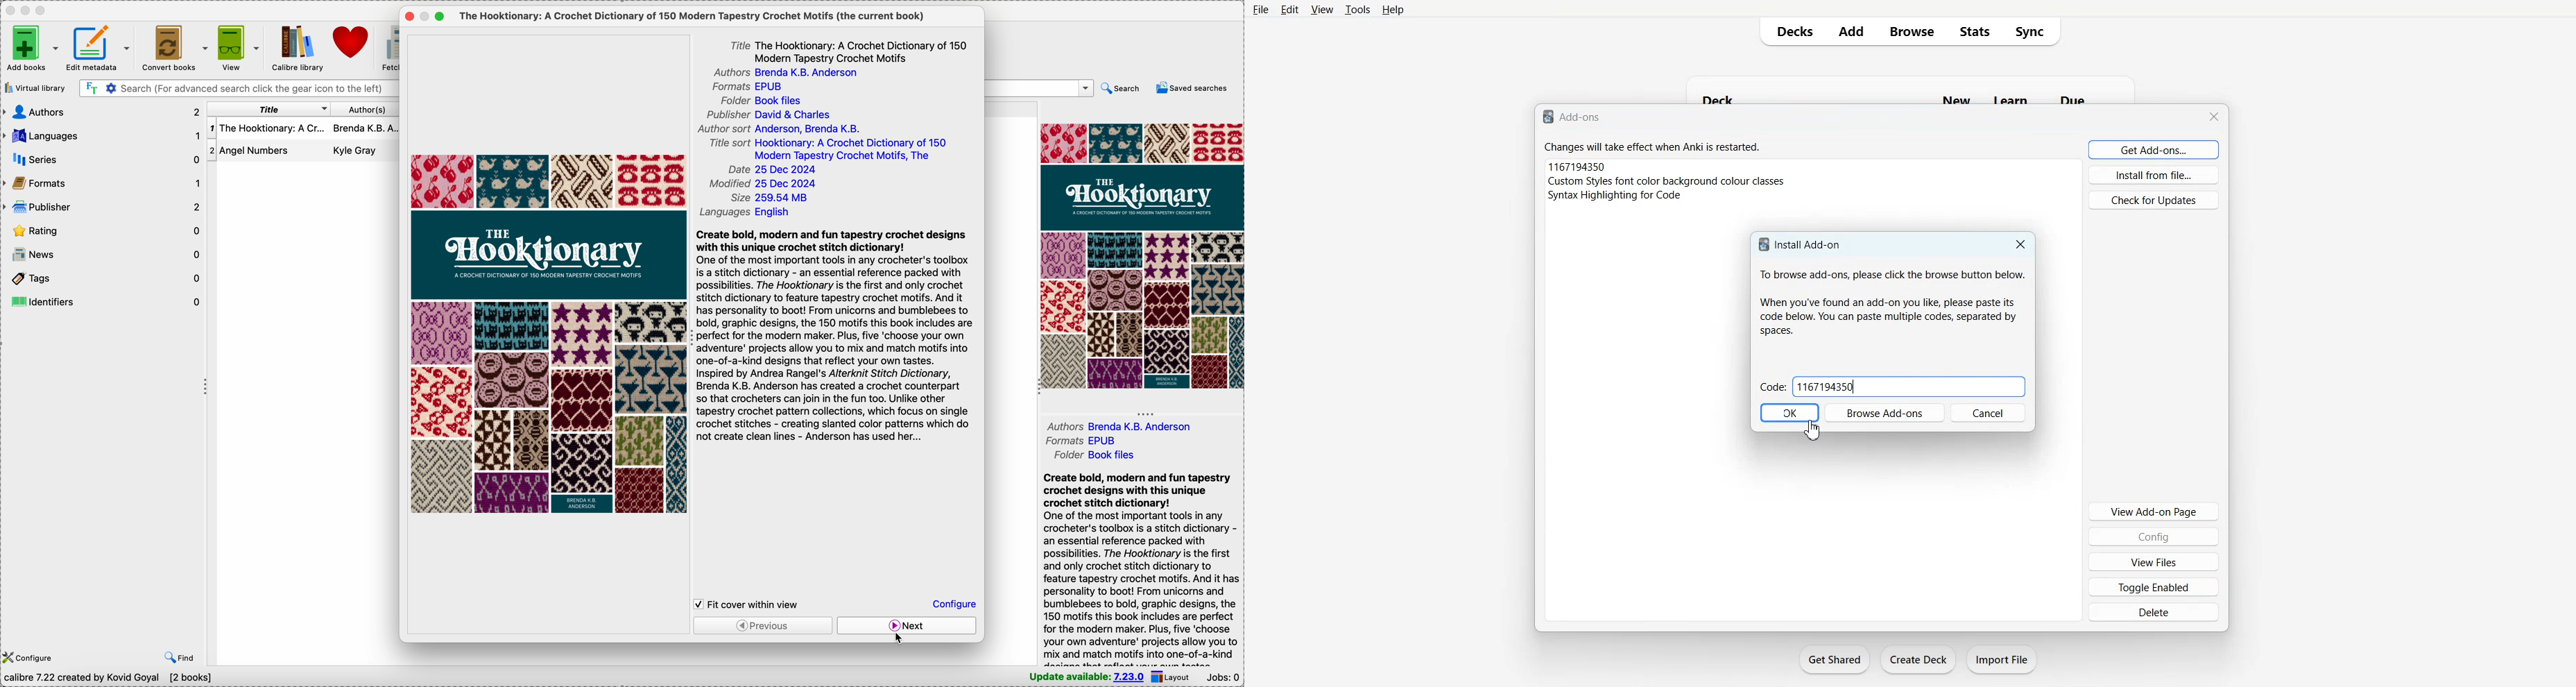 This screenshot has height=700, width=2576. What do you see at coordinates (2155, 586) in the screenshot?
I see `Toggle Enabled` at bounding box center [2155, 586].